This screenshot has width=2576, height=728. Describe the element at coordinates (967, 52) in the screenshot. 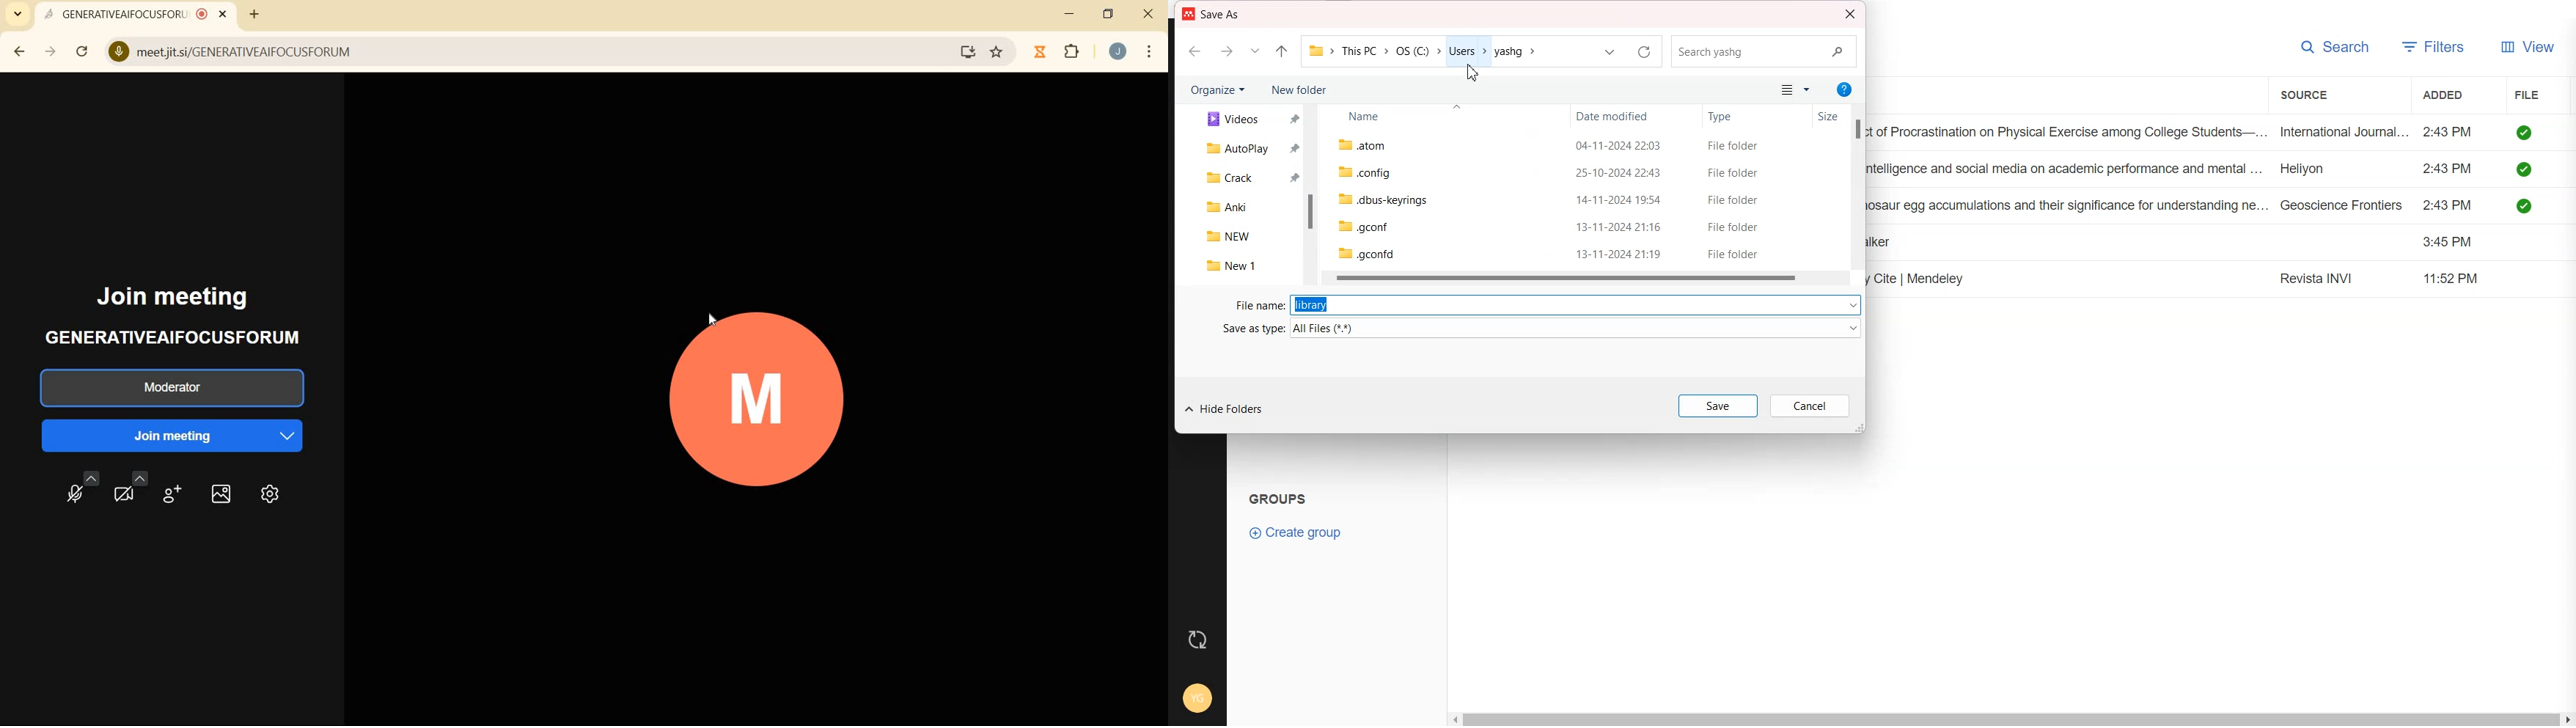

I see `Download` at that location.